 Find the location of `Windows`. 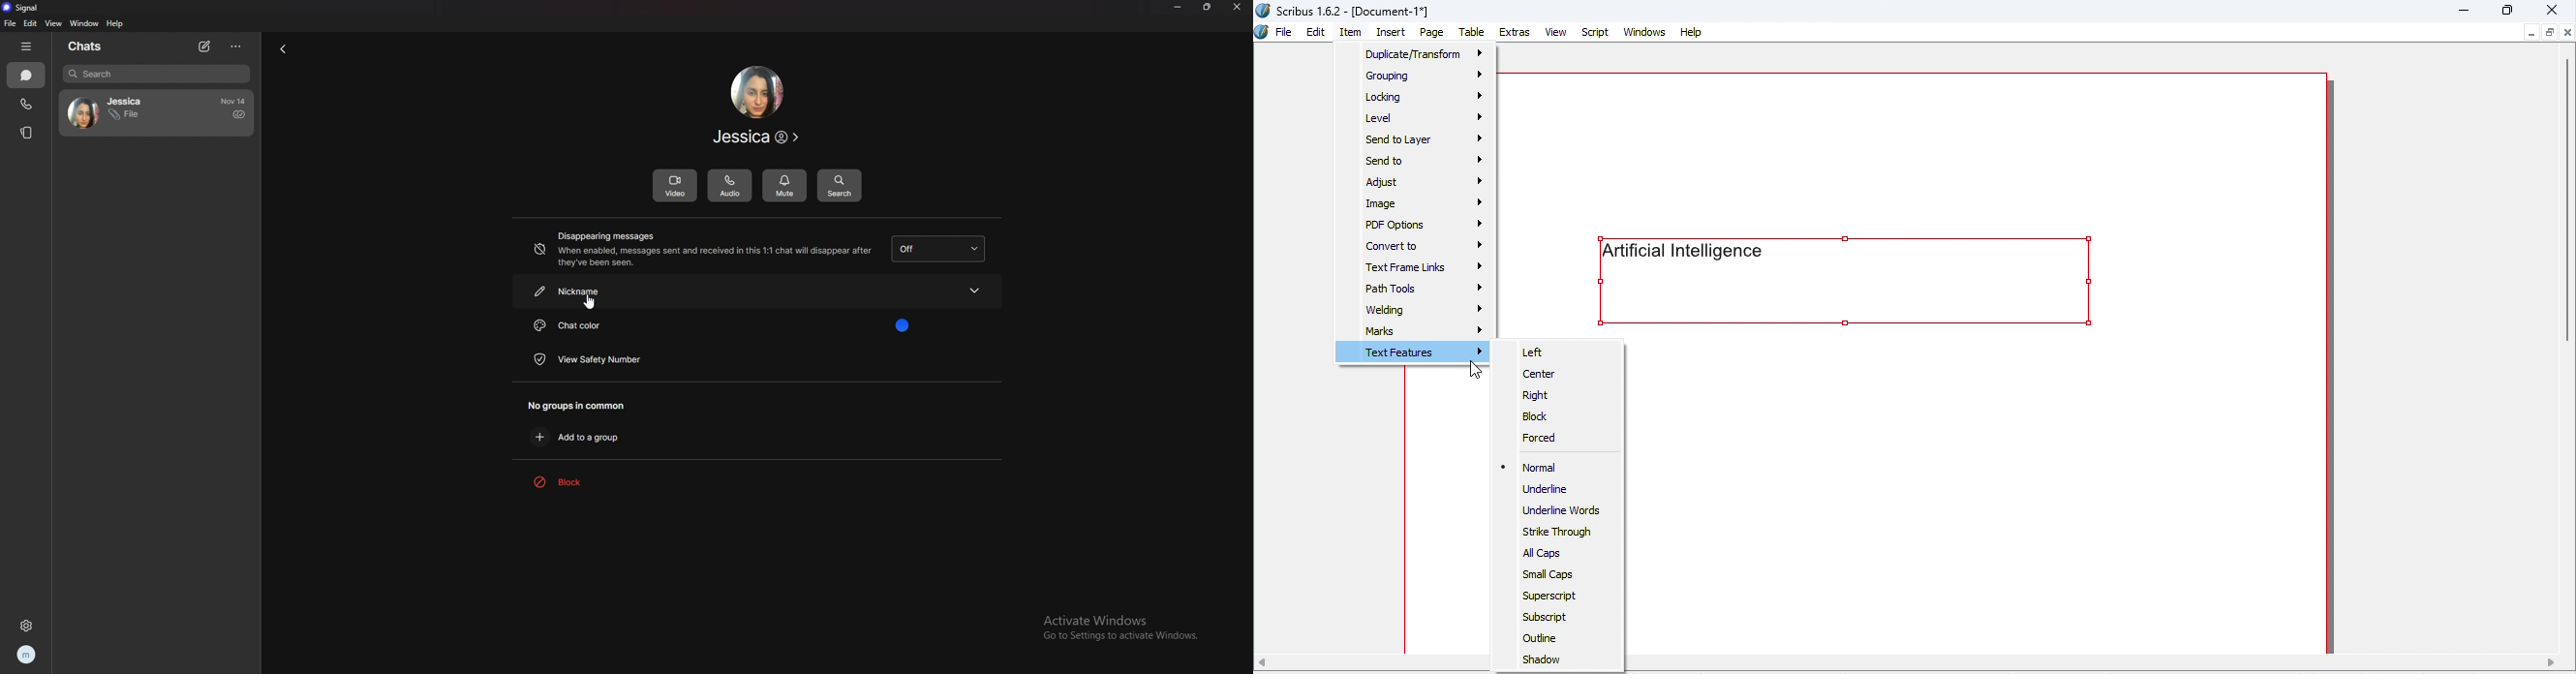

Windows is located at coordinates (1647, 31).